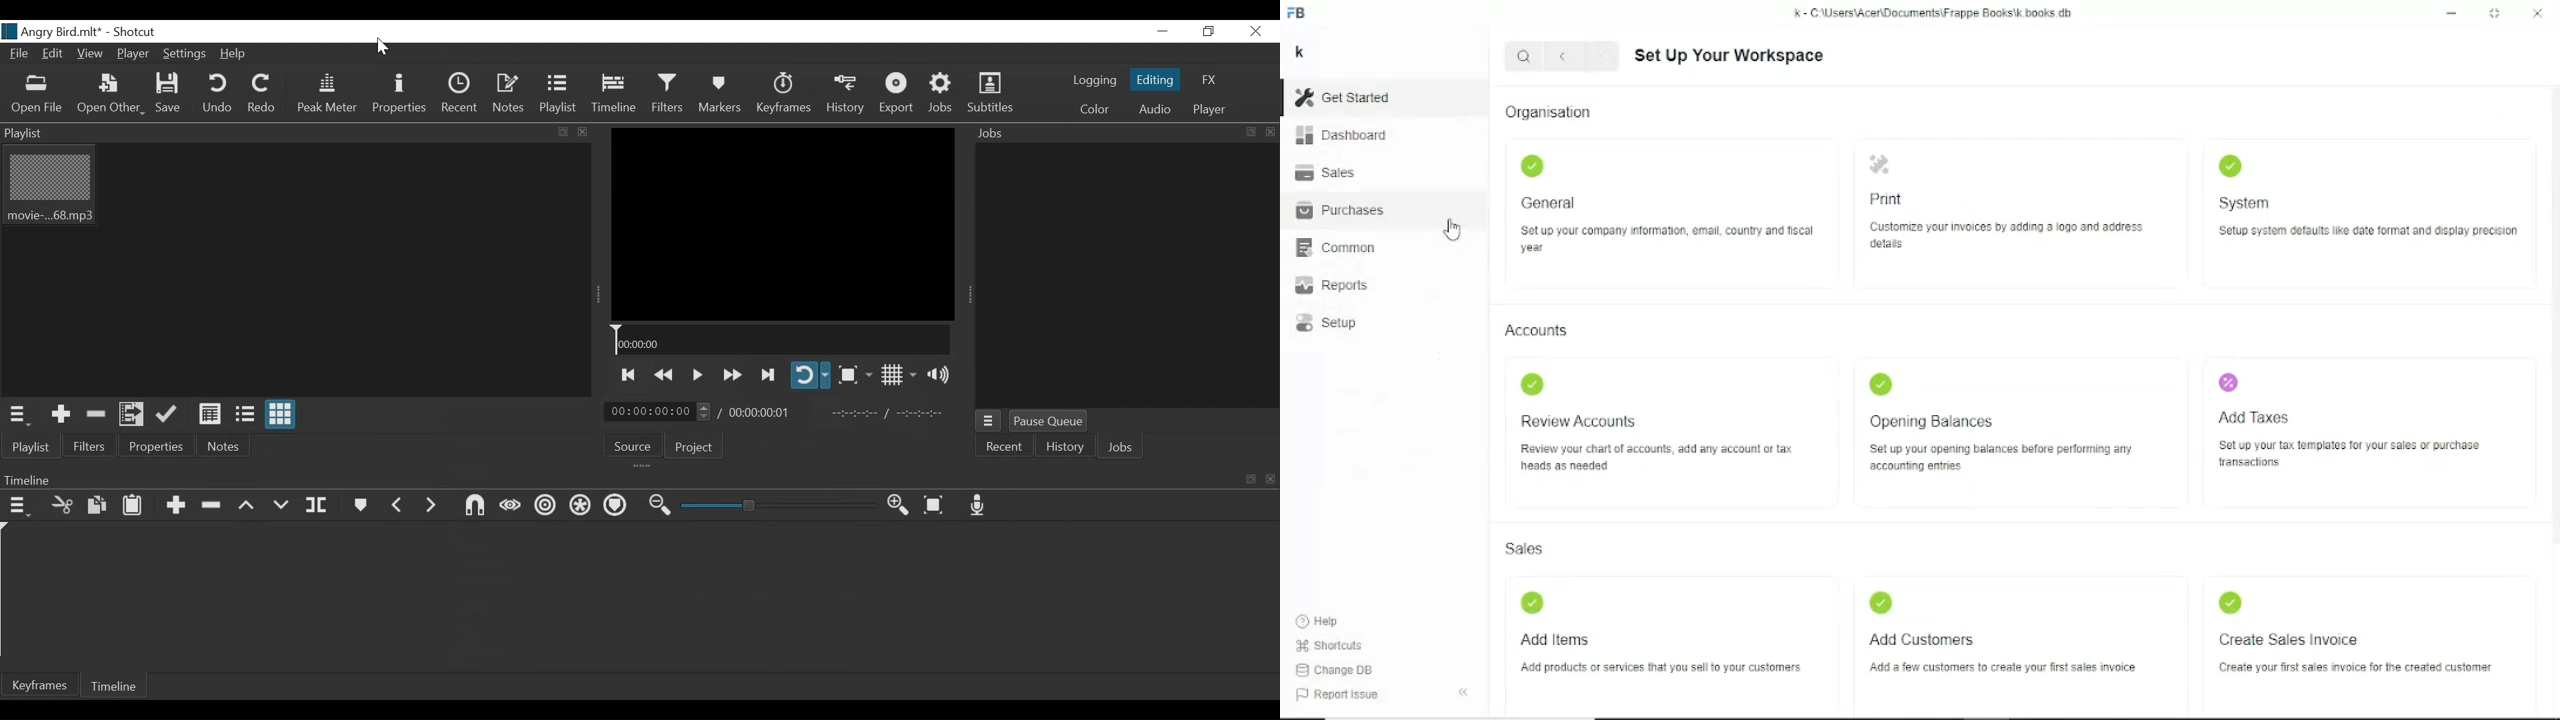 This screenshot has width=2576, height=728. I want to click on FX, so click(1207, 80).